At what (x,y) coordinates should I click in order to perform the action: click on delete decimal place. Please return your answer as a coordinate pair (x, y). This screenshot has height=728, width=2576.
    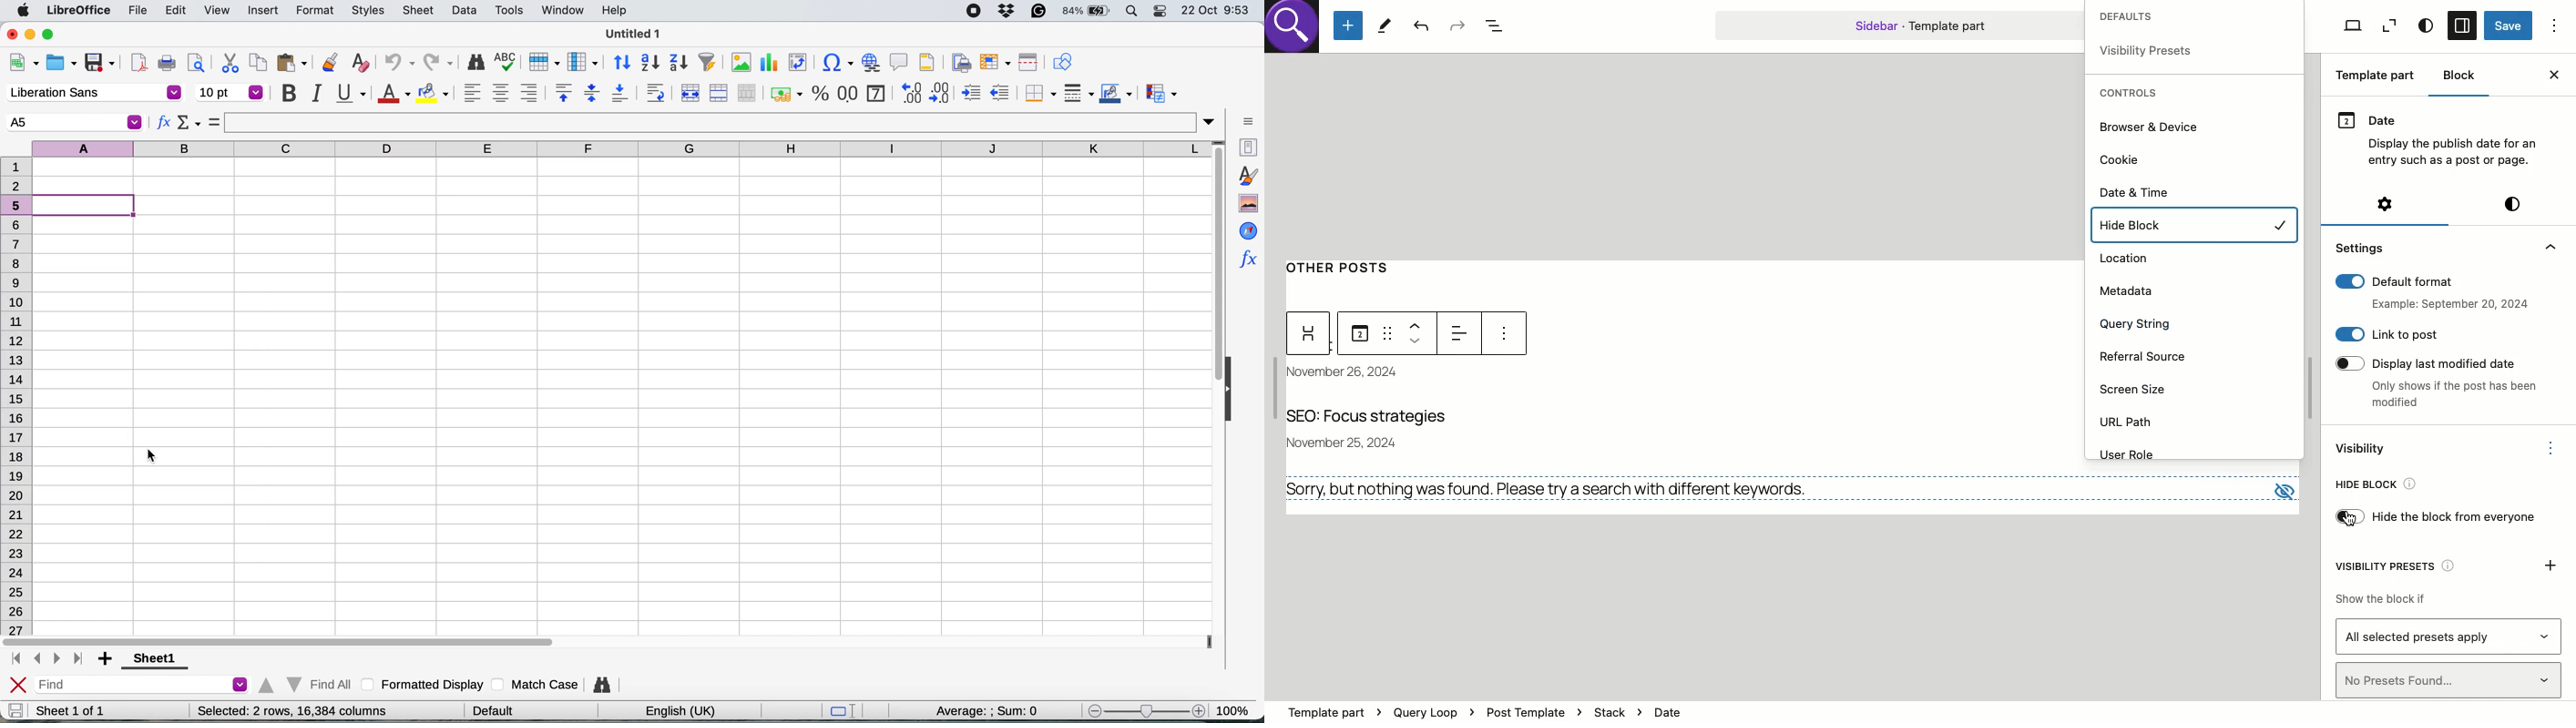
    Looking at the image, I should click on (943, 92).